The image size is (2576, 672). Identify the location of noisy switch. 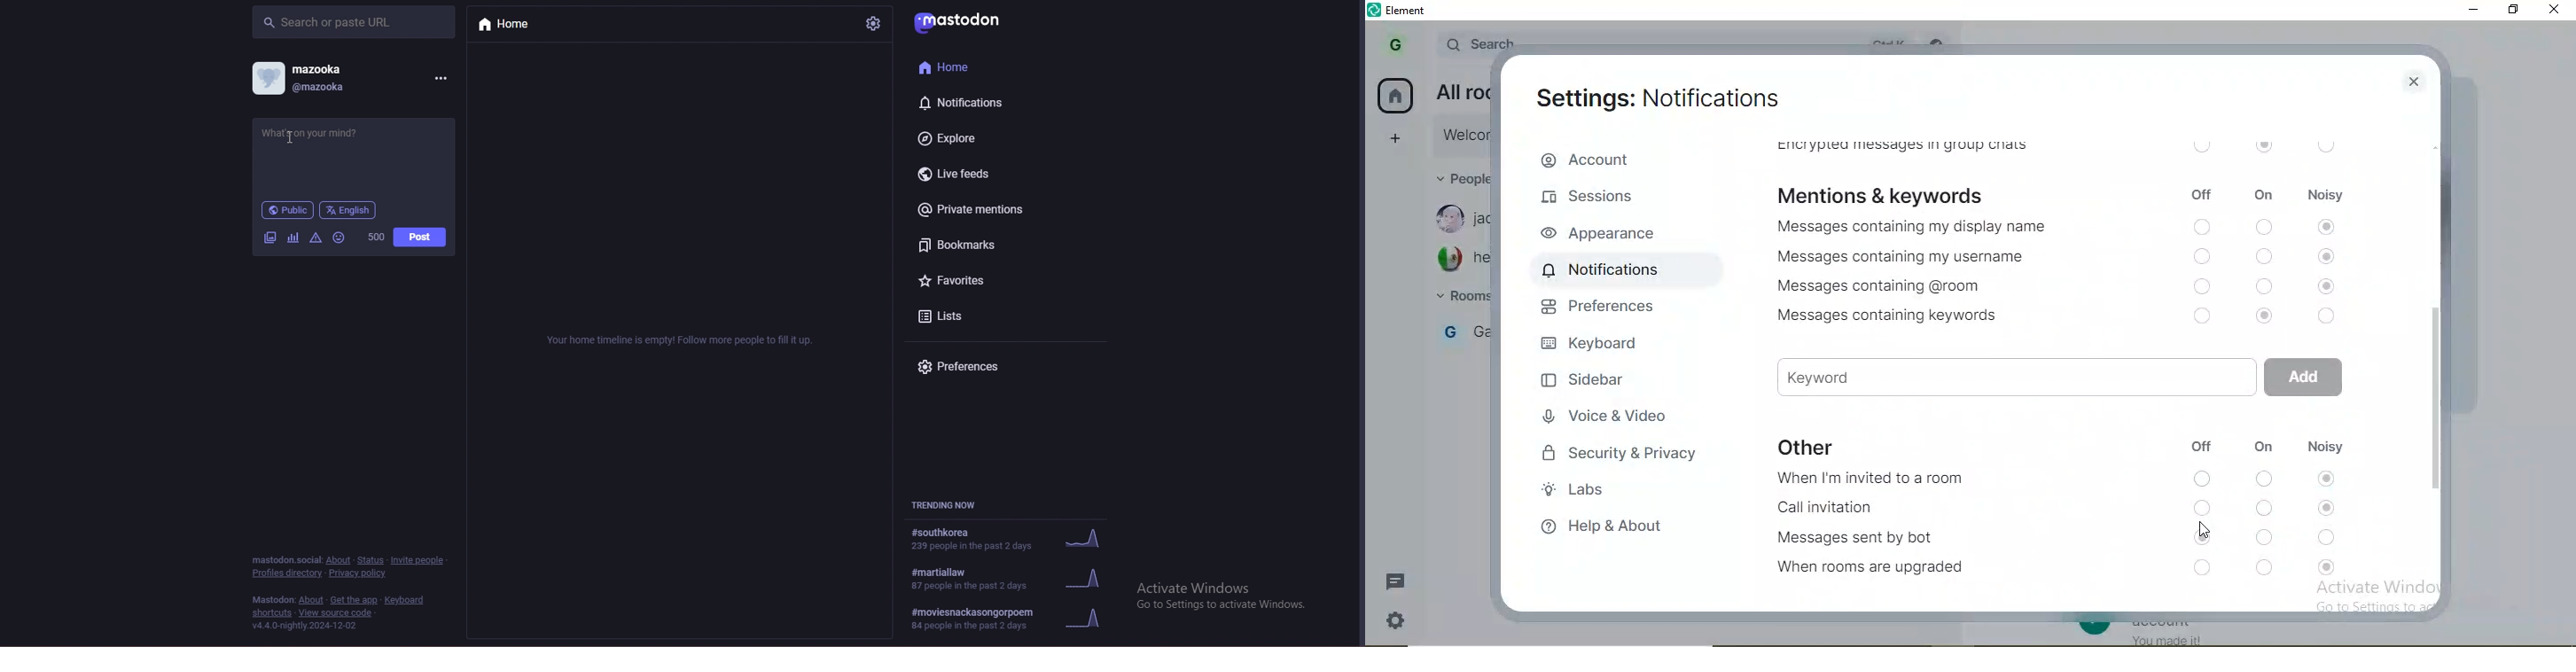
(2330, 316).